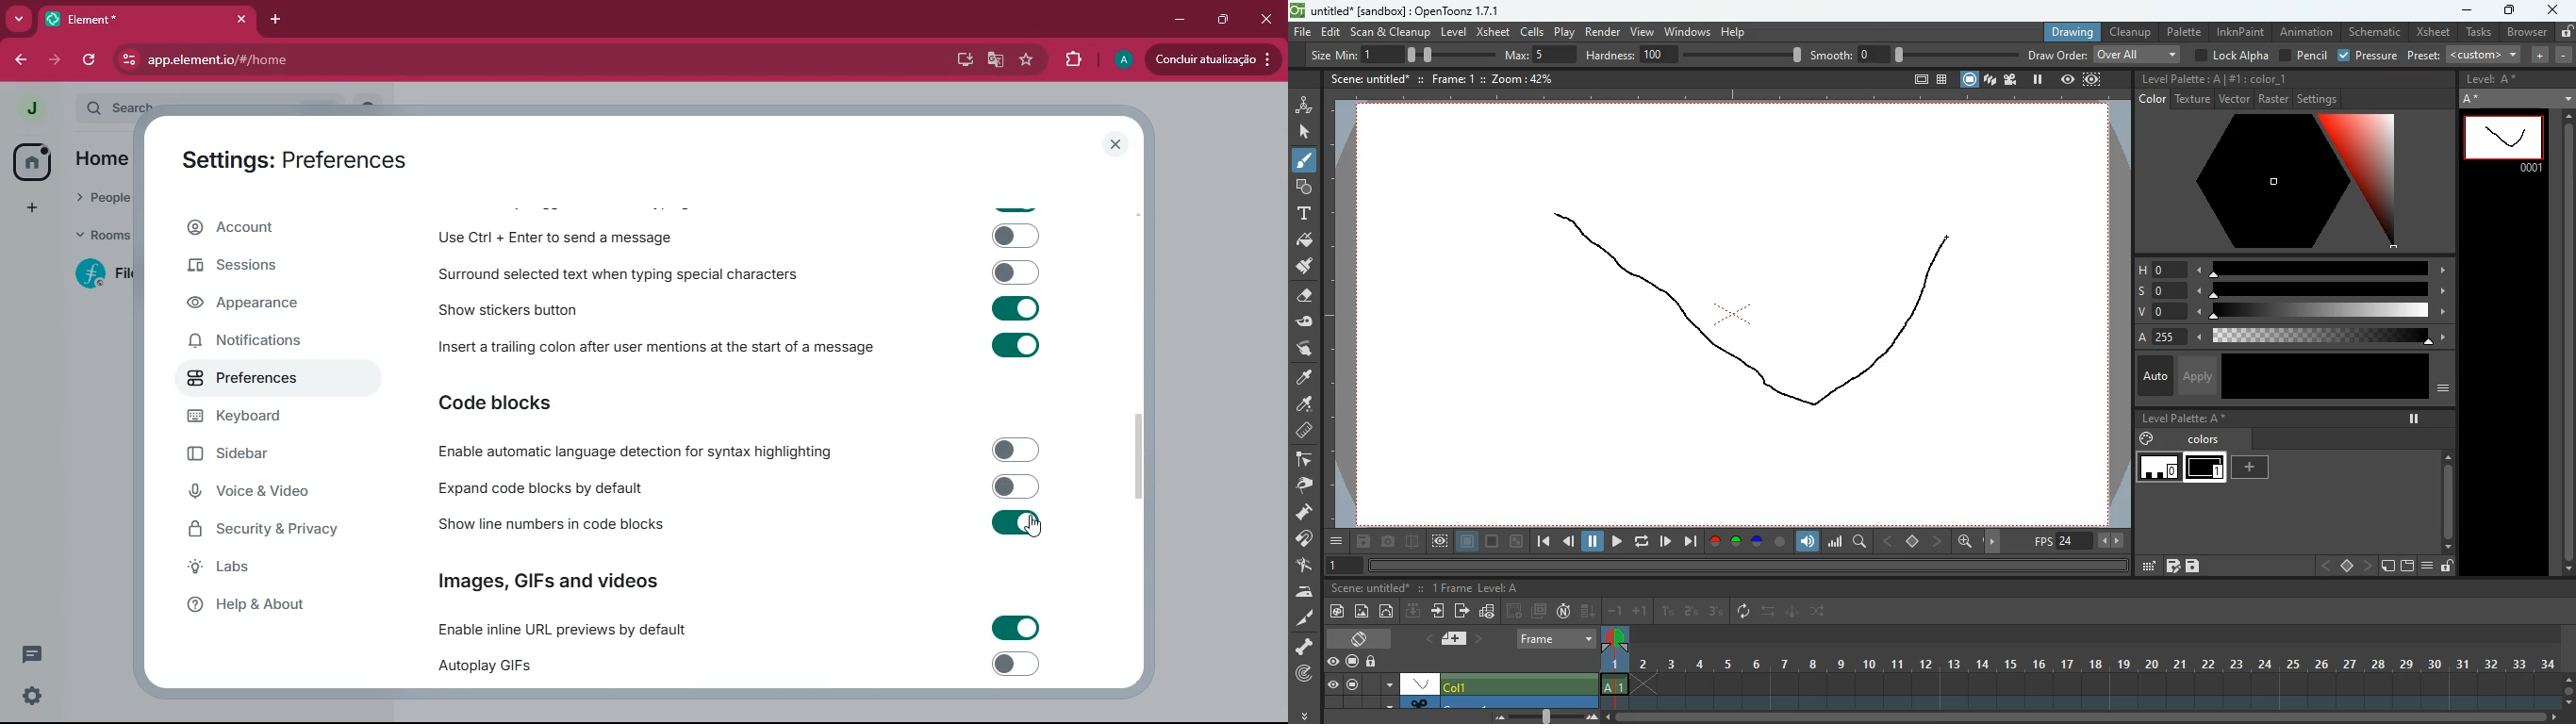 This screenshot has width=2576, height=728. I want to click on Use Ctrl + Enter to send a message, so click(737, 238).